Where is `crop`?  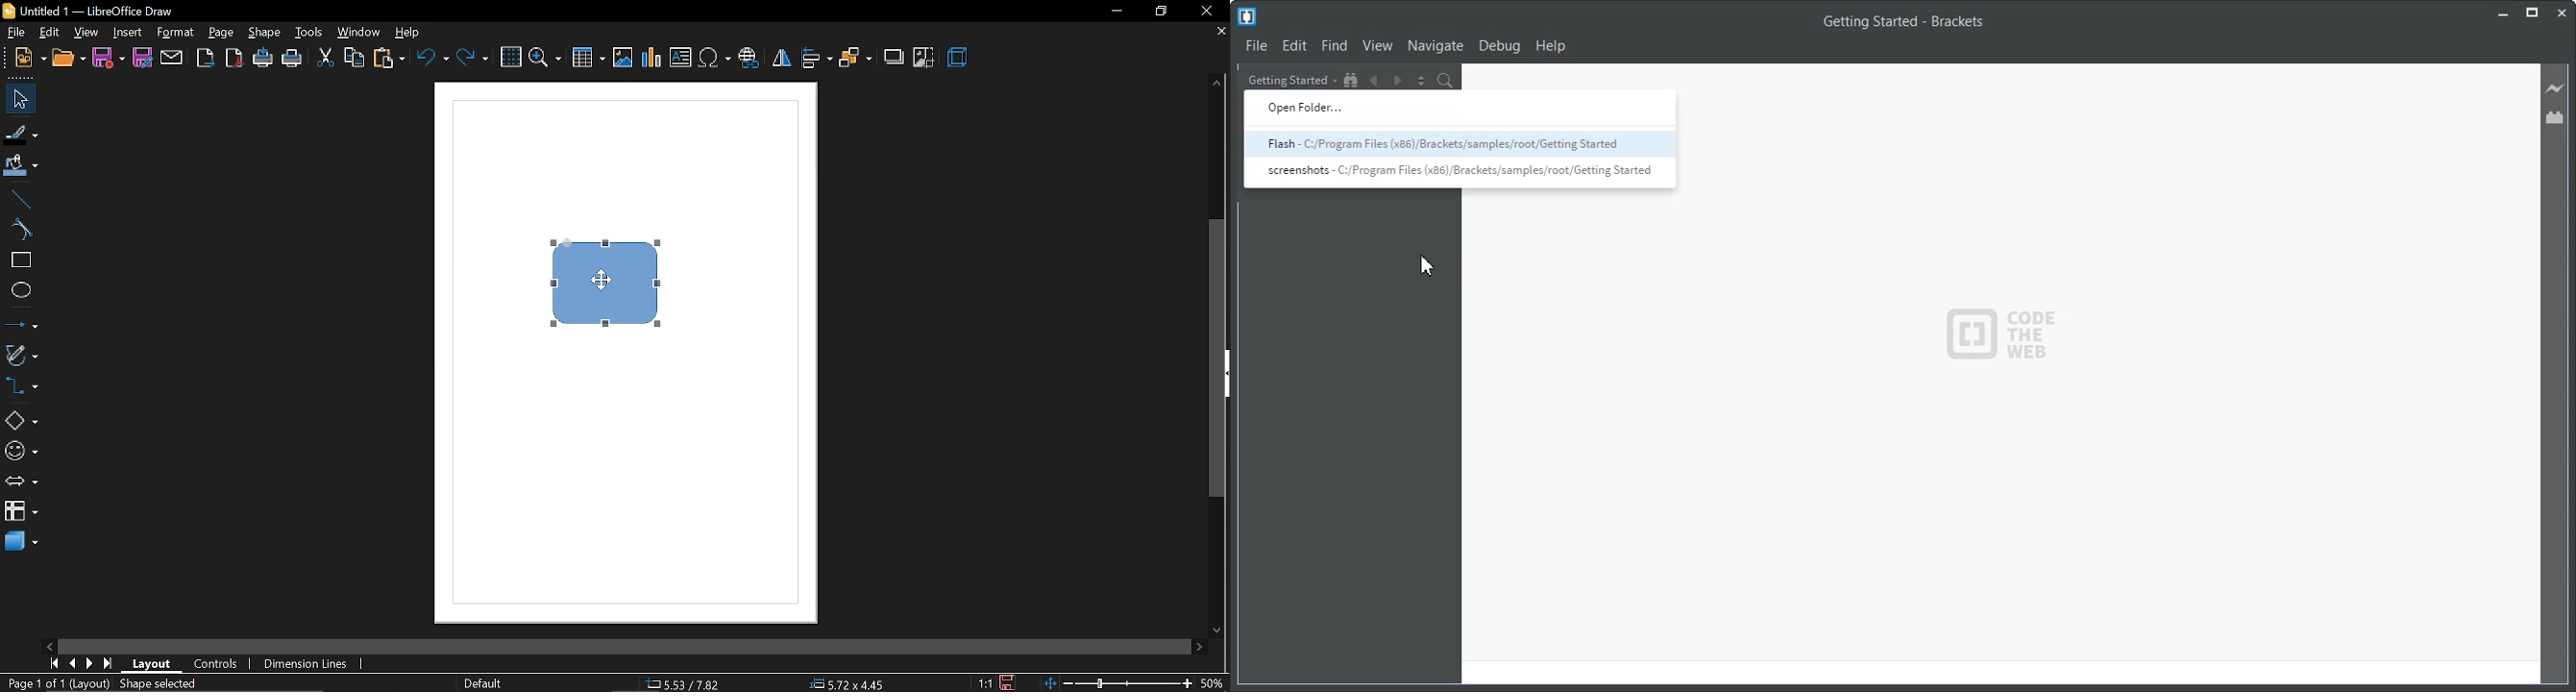
crop is located at coordinates (925, 57).